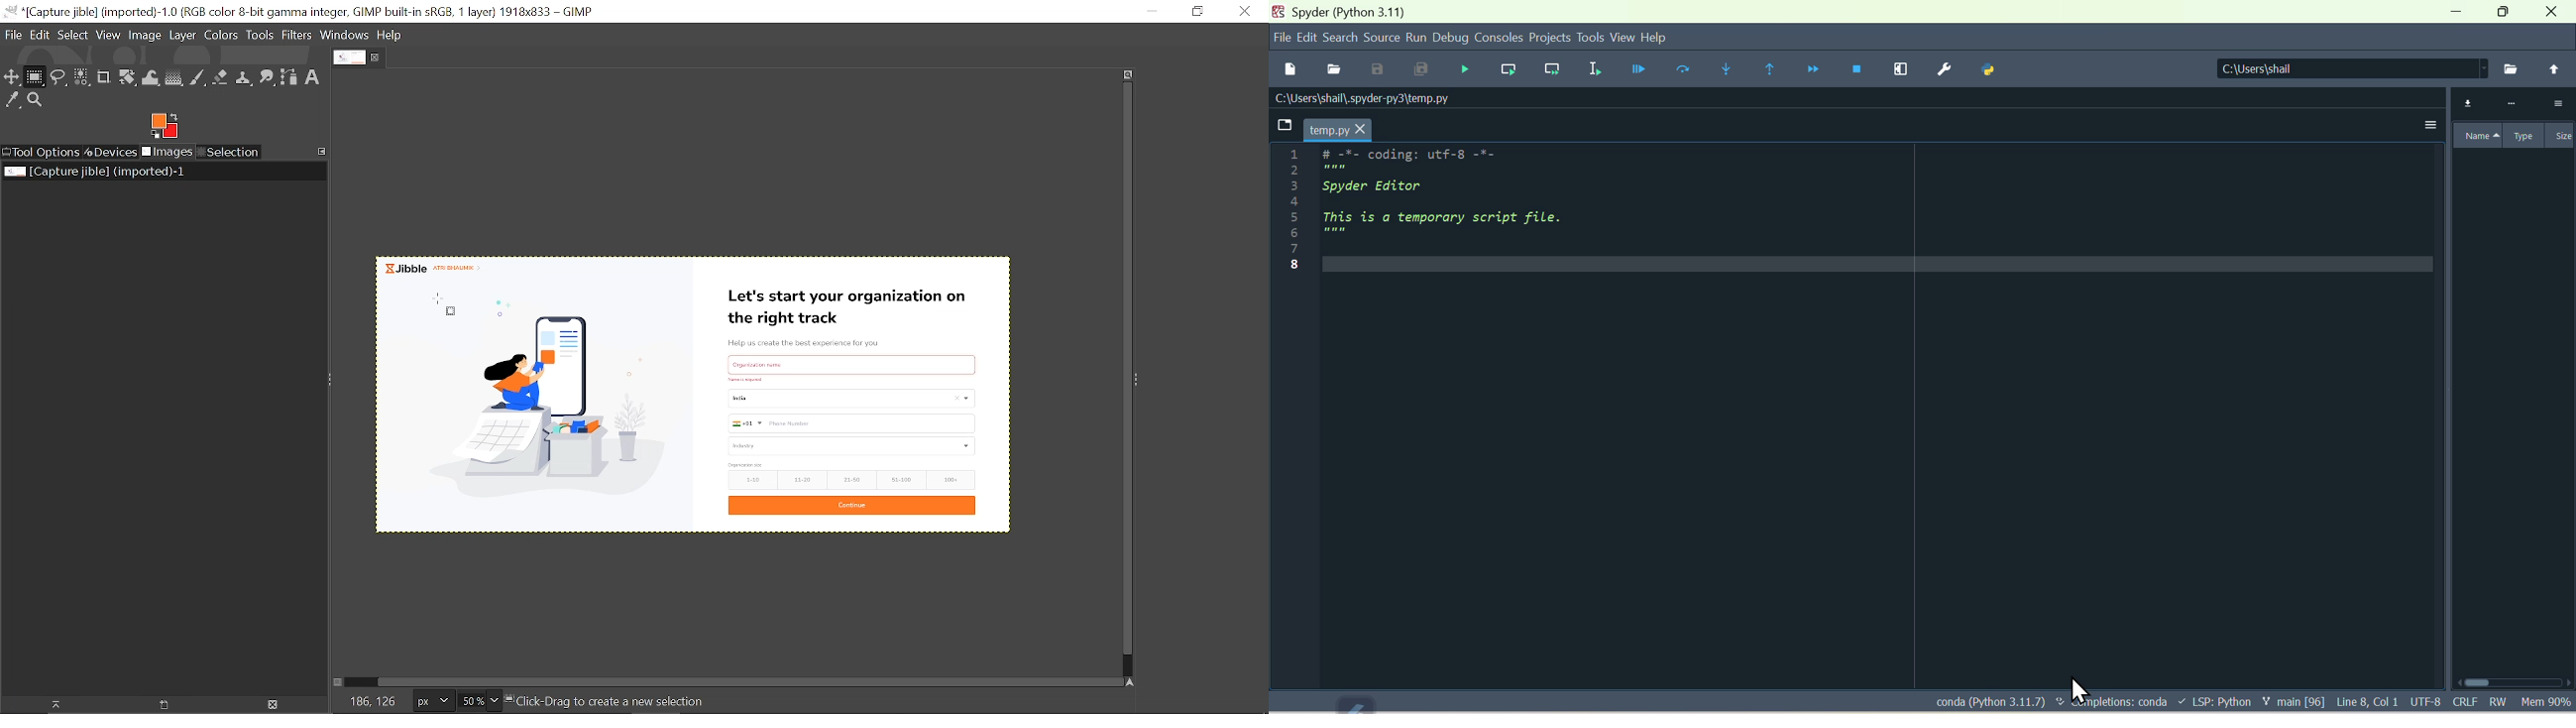  Describe the element at coordinates (1151, 12) in the screenshot. I see `Minimize` at that location.